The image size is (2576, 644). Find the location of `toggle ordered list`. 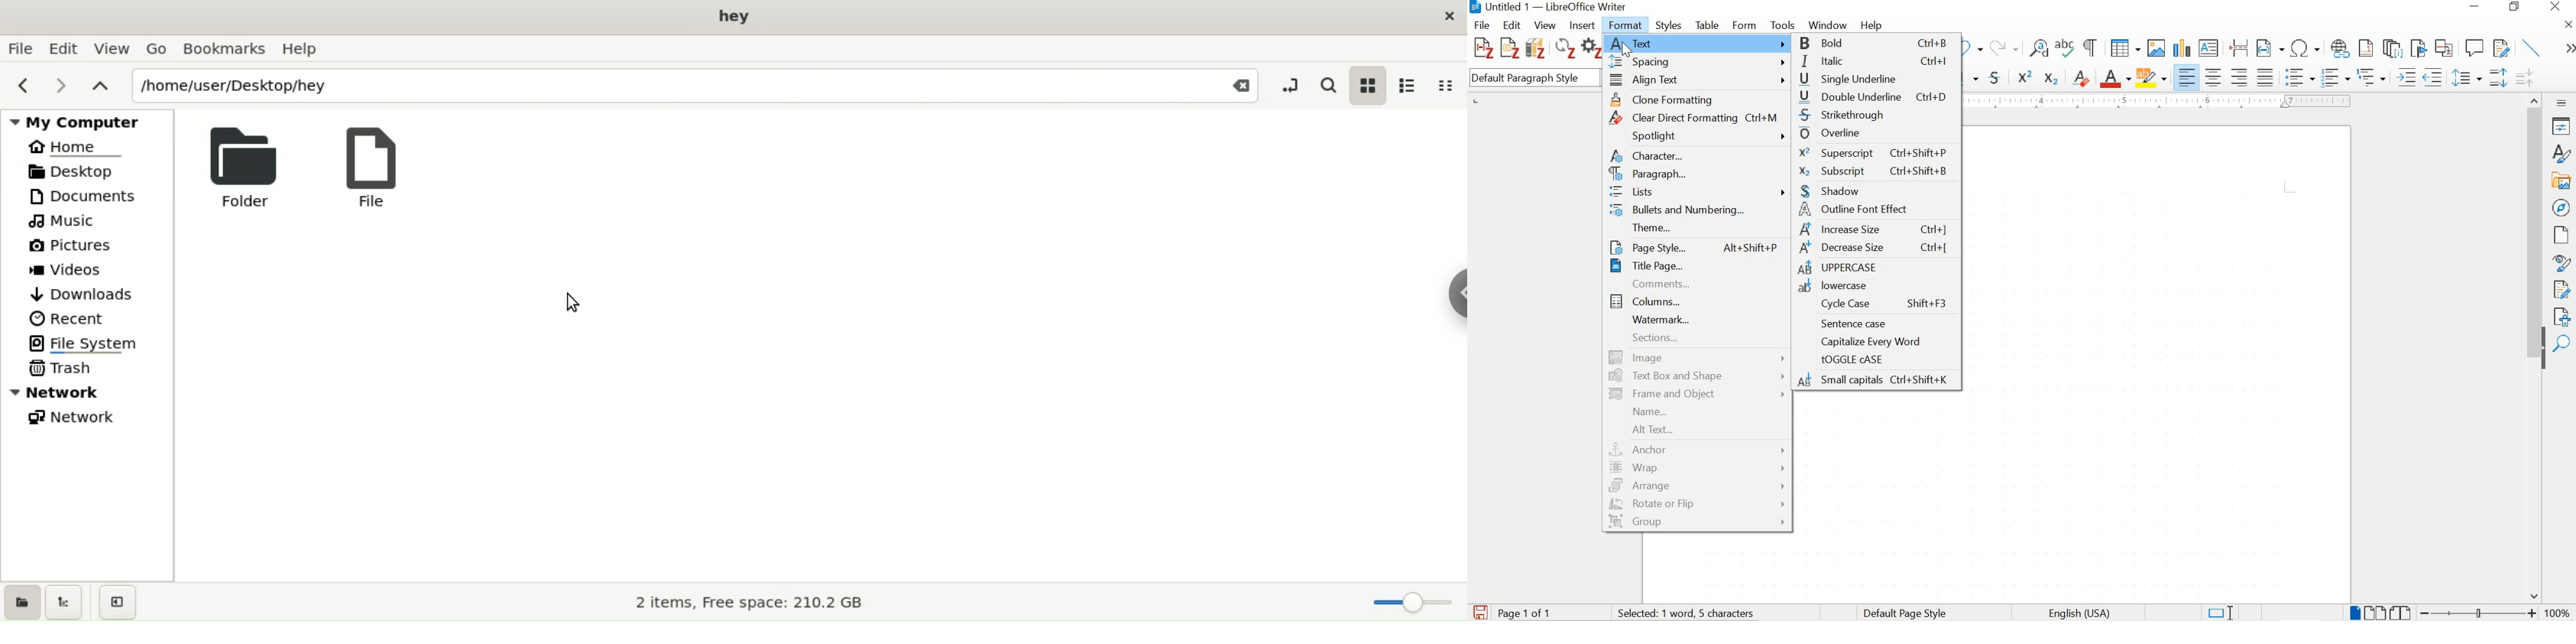

toggle ordered list is located at coordinates (2334, 78).